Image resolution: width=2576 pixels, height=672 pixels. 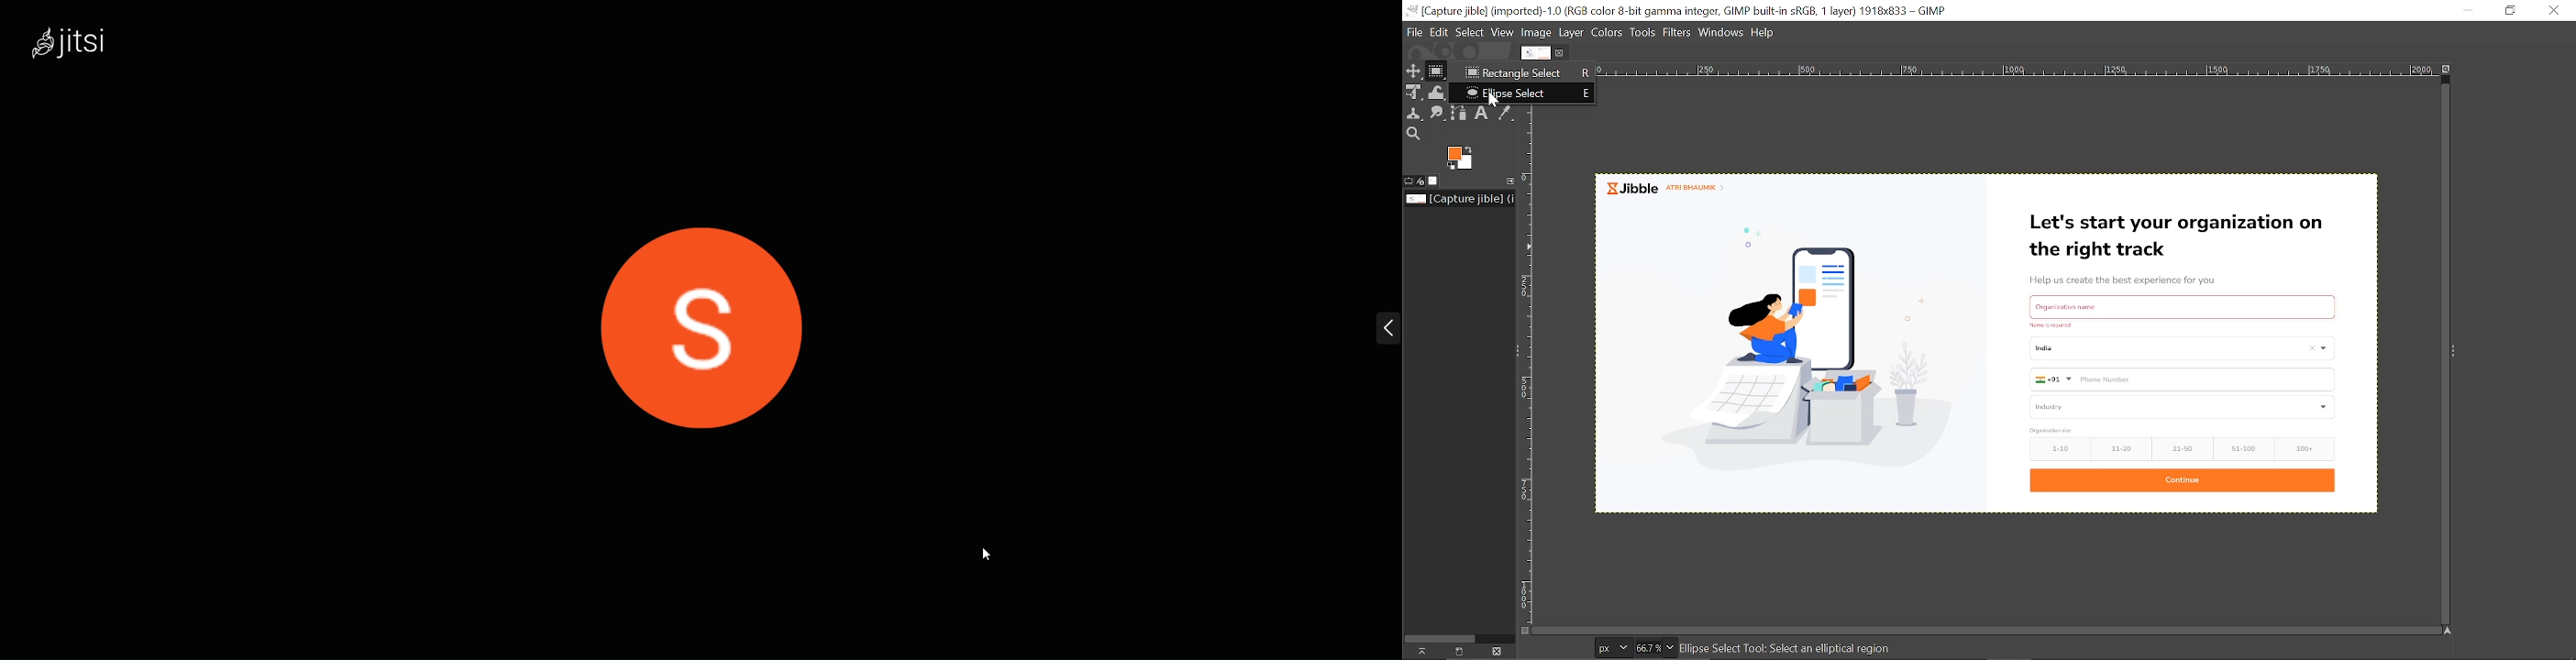 I want to click on Sidebar menu, so click(x=1512, y=349).